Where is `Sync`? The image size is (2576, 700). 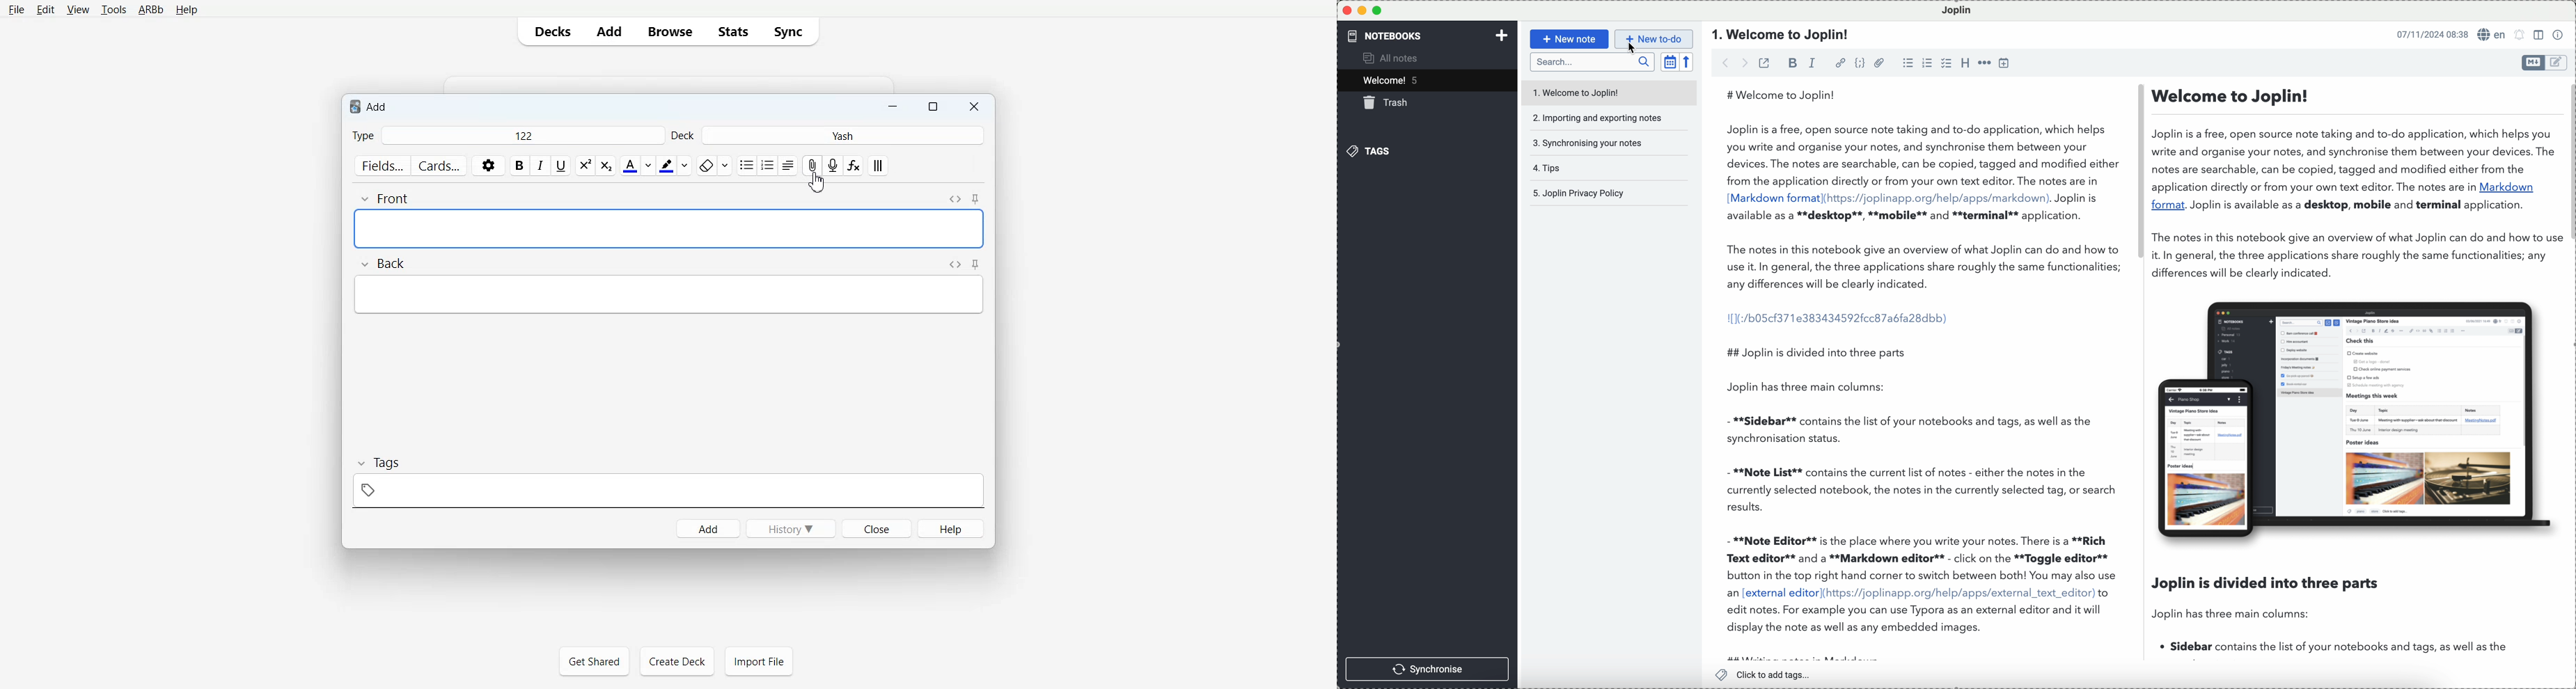
Sync is located at coordinates (792, 31).